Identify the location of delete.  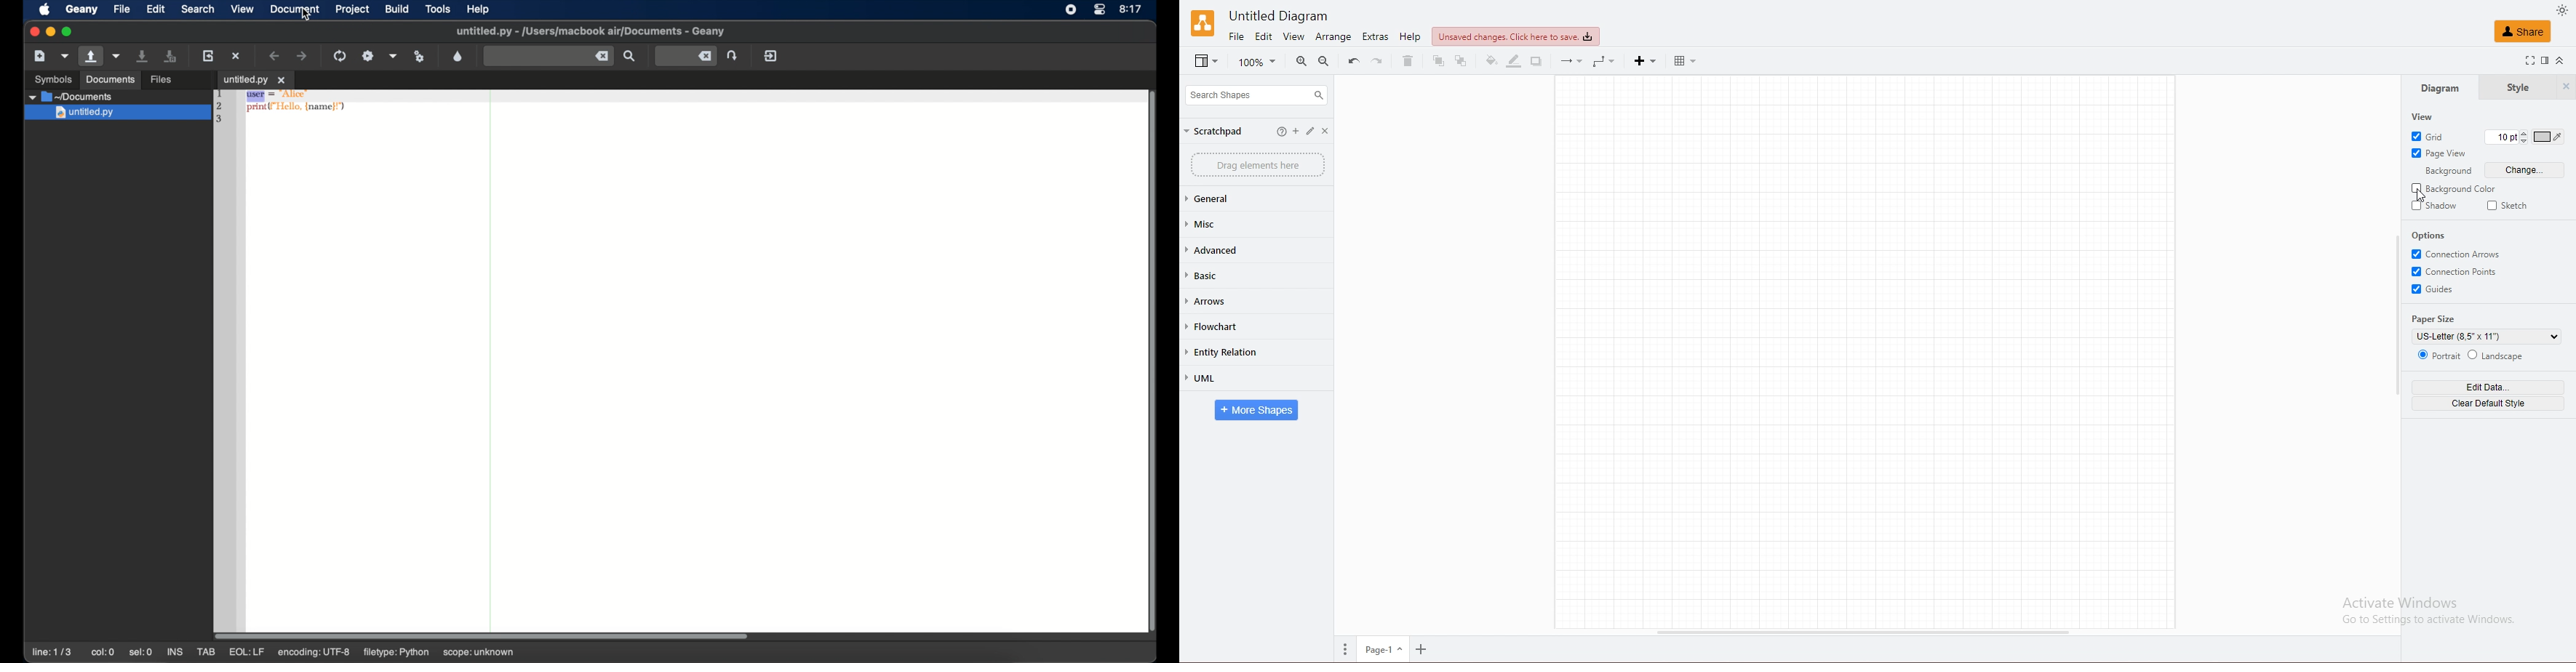
(1406, 61).